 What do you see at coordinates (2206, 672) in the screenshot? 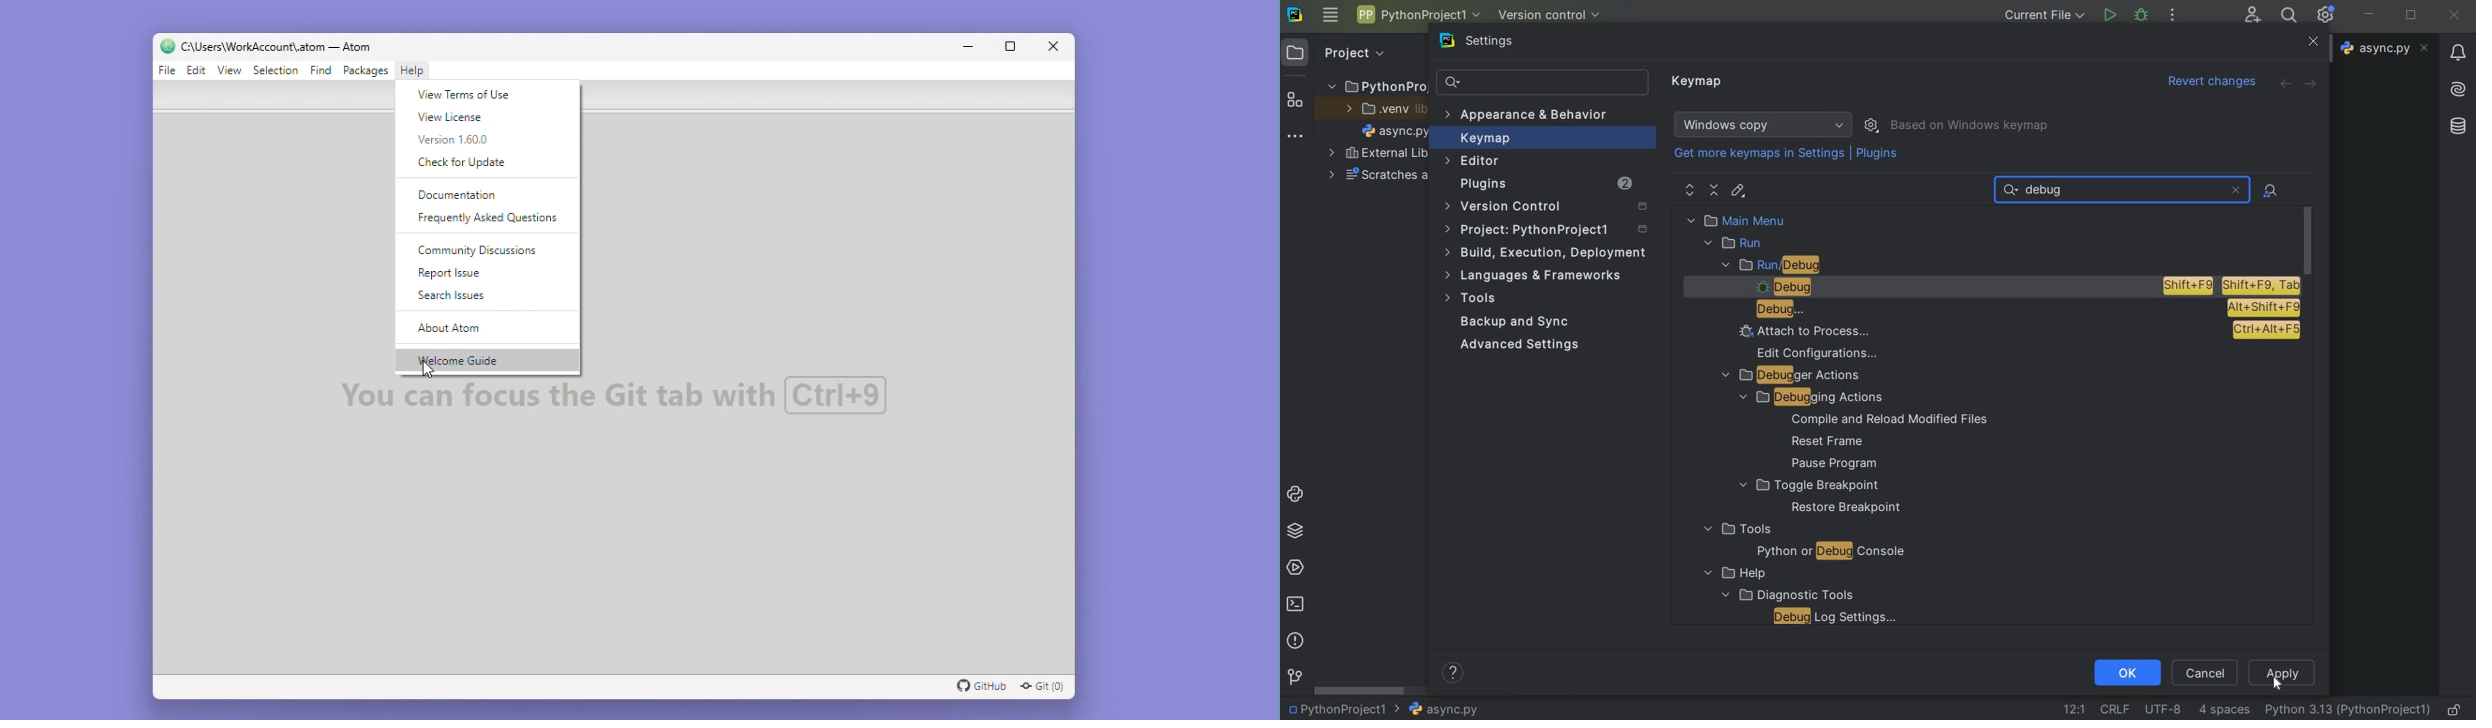
I see `cancel` at bounding box center [2206, 672].